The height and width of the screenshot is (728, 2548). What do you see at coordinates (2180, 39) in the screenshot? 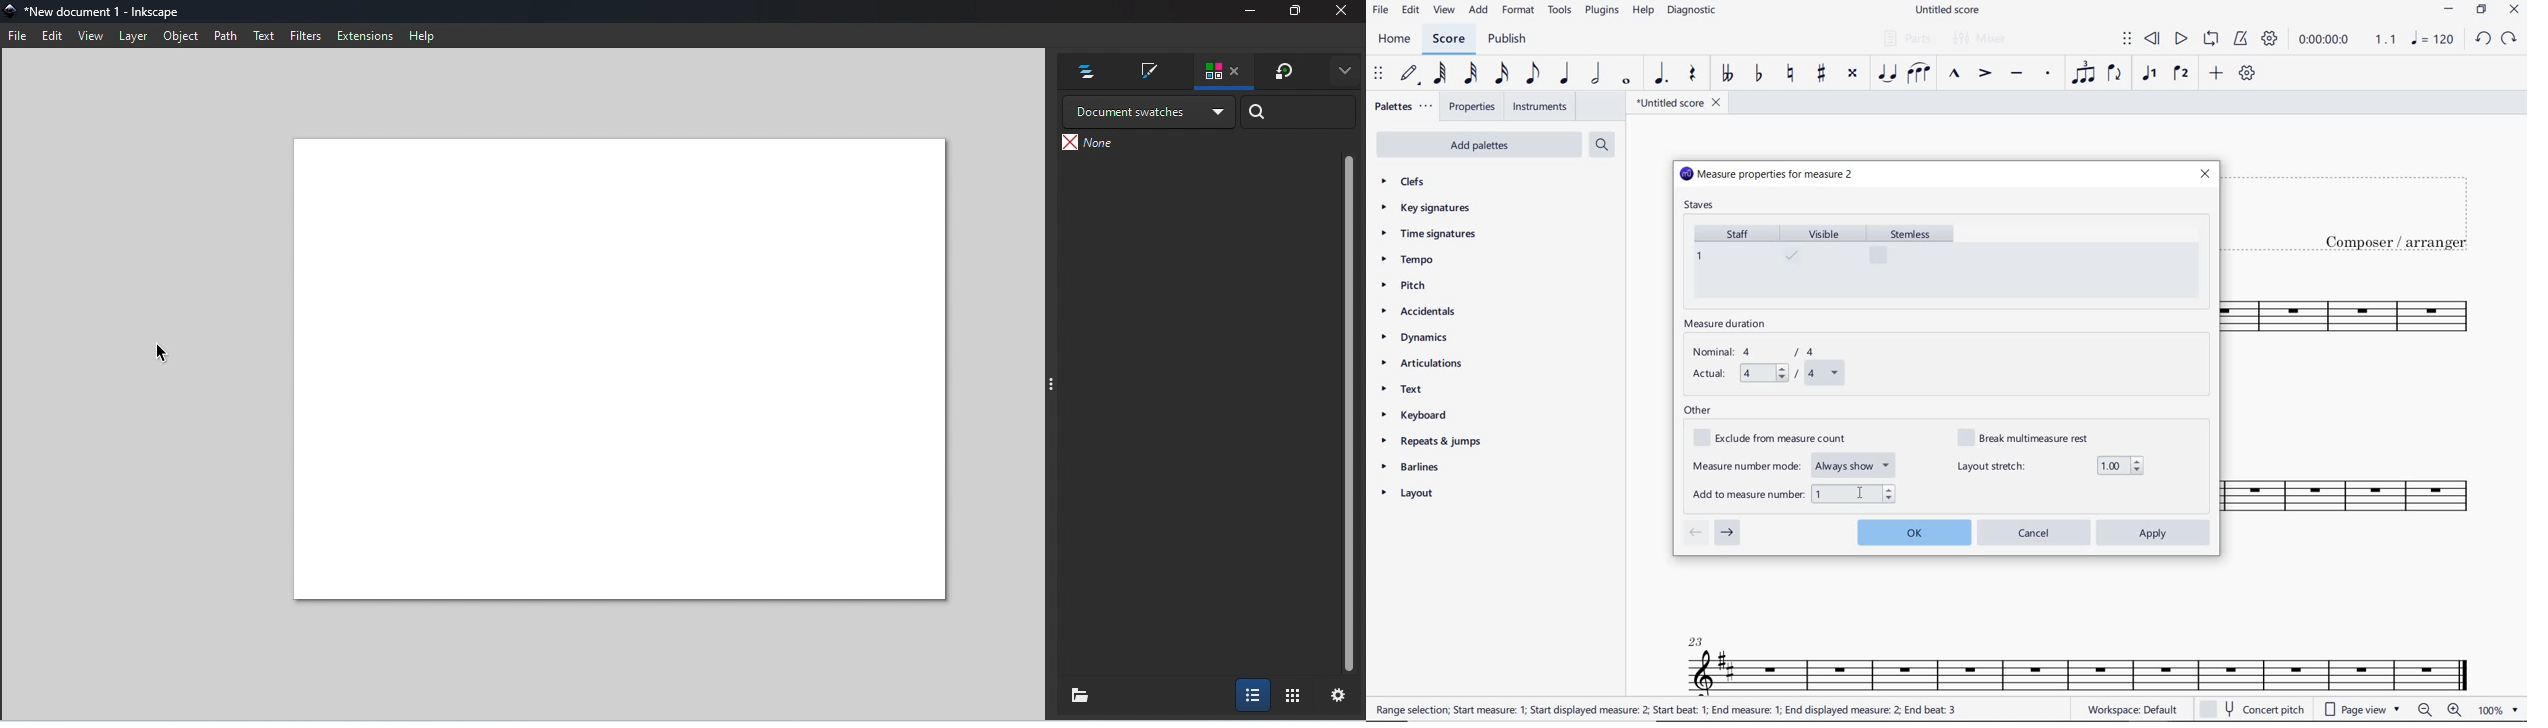
I see `PLAY` at bounding box center [2180, 39].